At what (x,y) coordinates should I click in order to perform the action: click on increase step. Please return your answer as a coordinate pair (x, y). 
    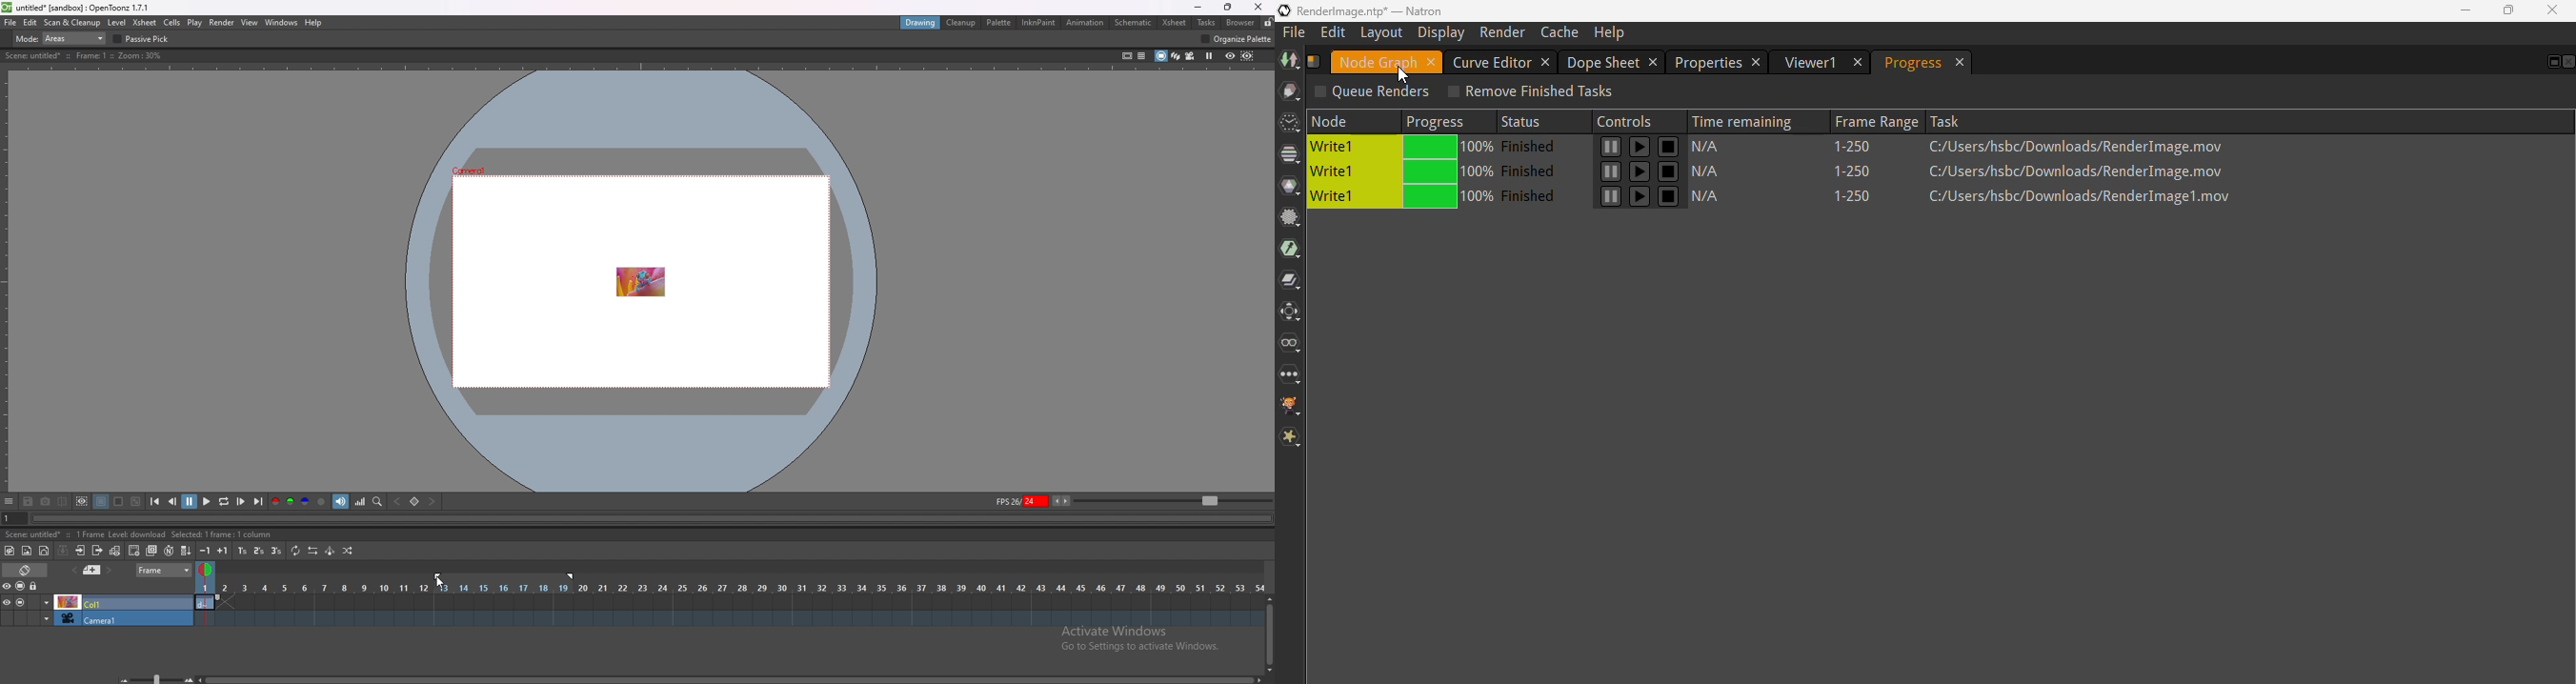
    Looking at the image, I should click on (222, 551).